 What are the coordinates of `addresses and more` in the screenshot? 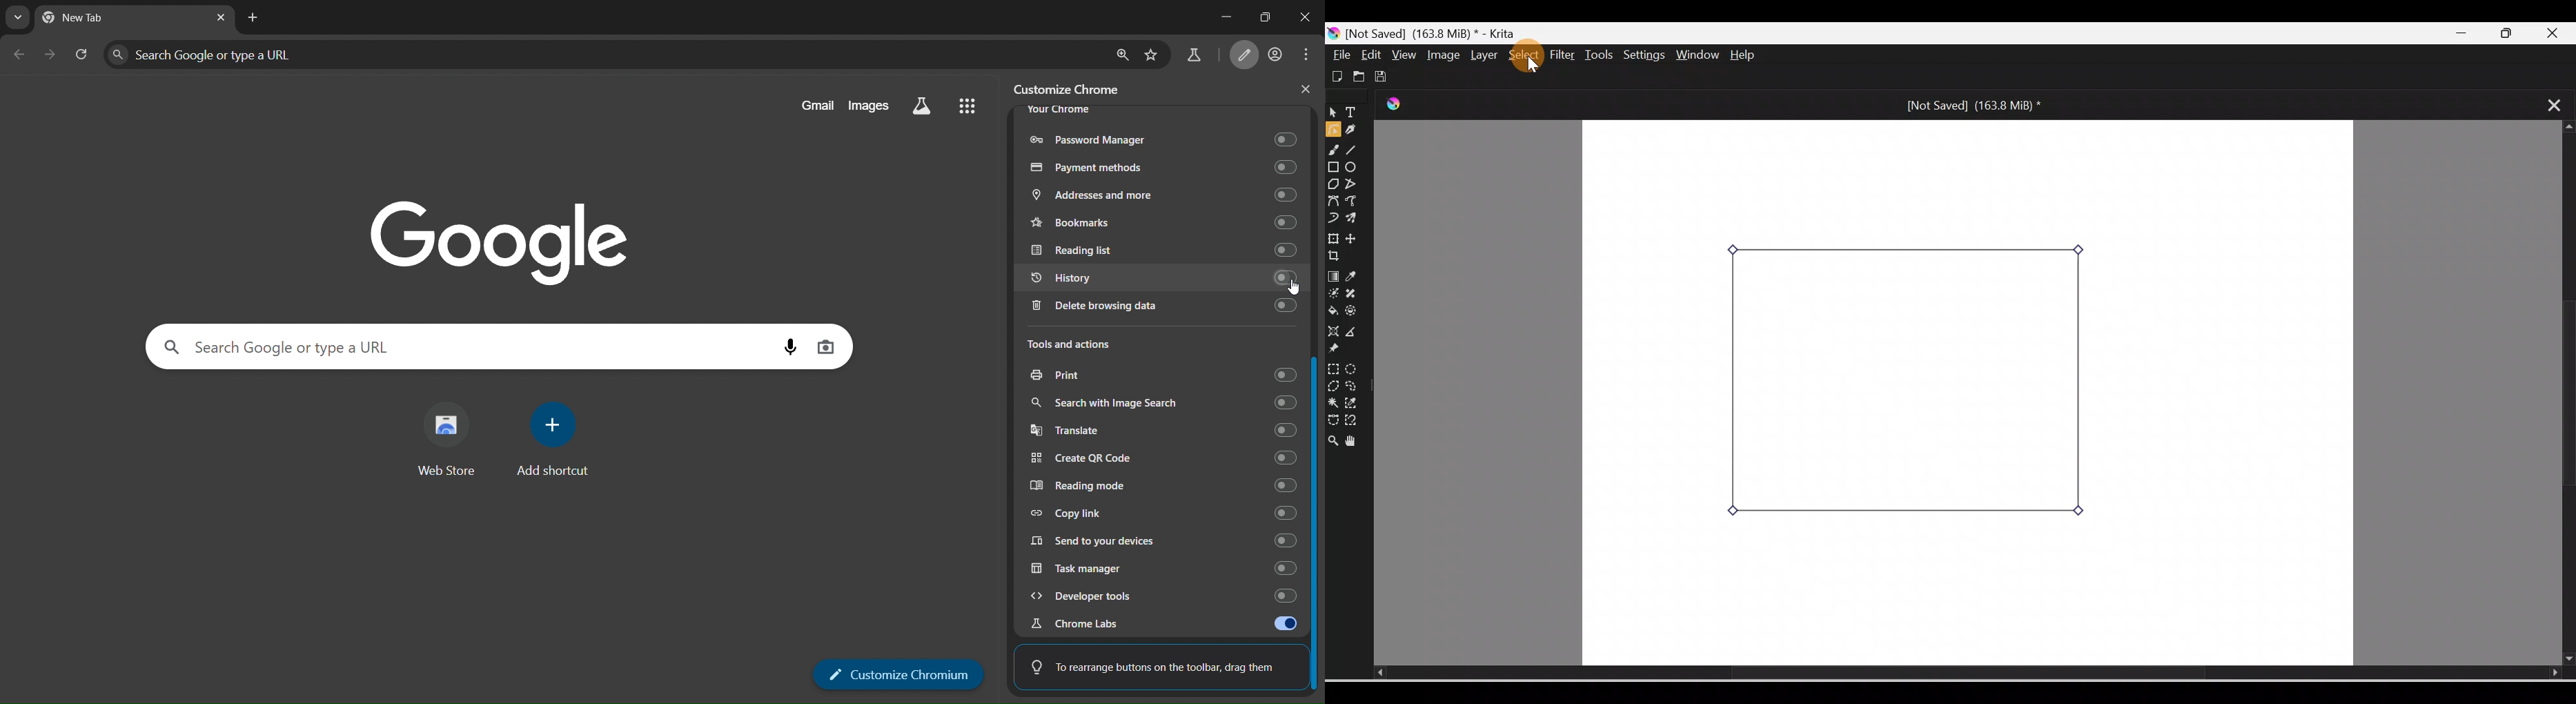 It's located at (1161, 196).